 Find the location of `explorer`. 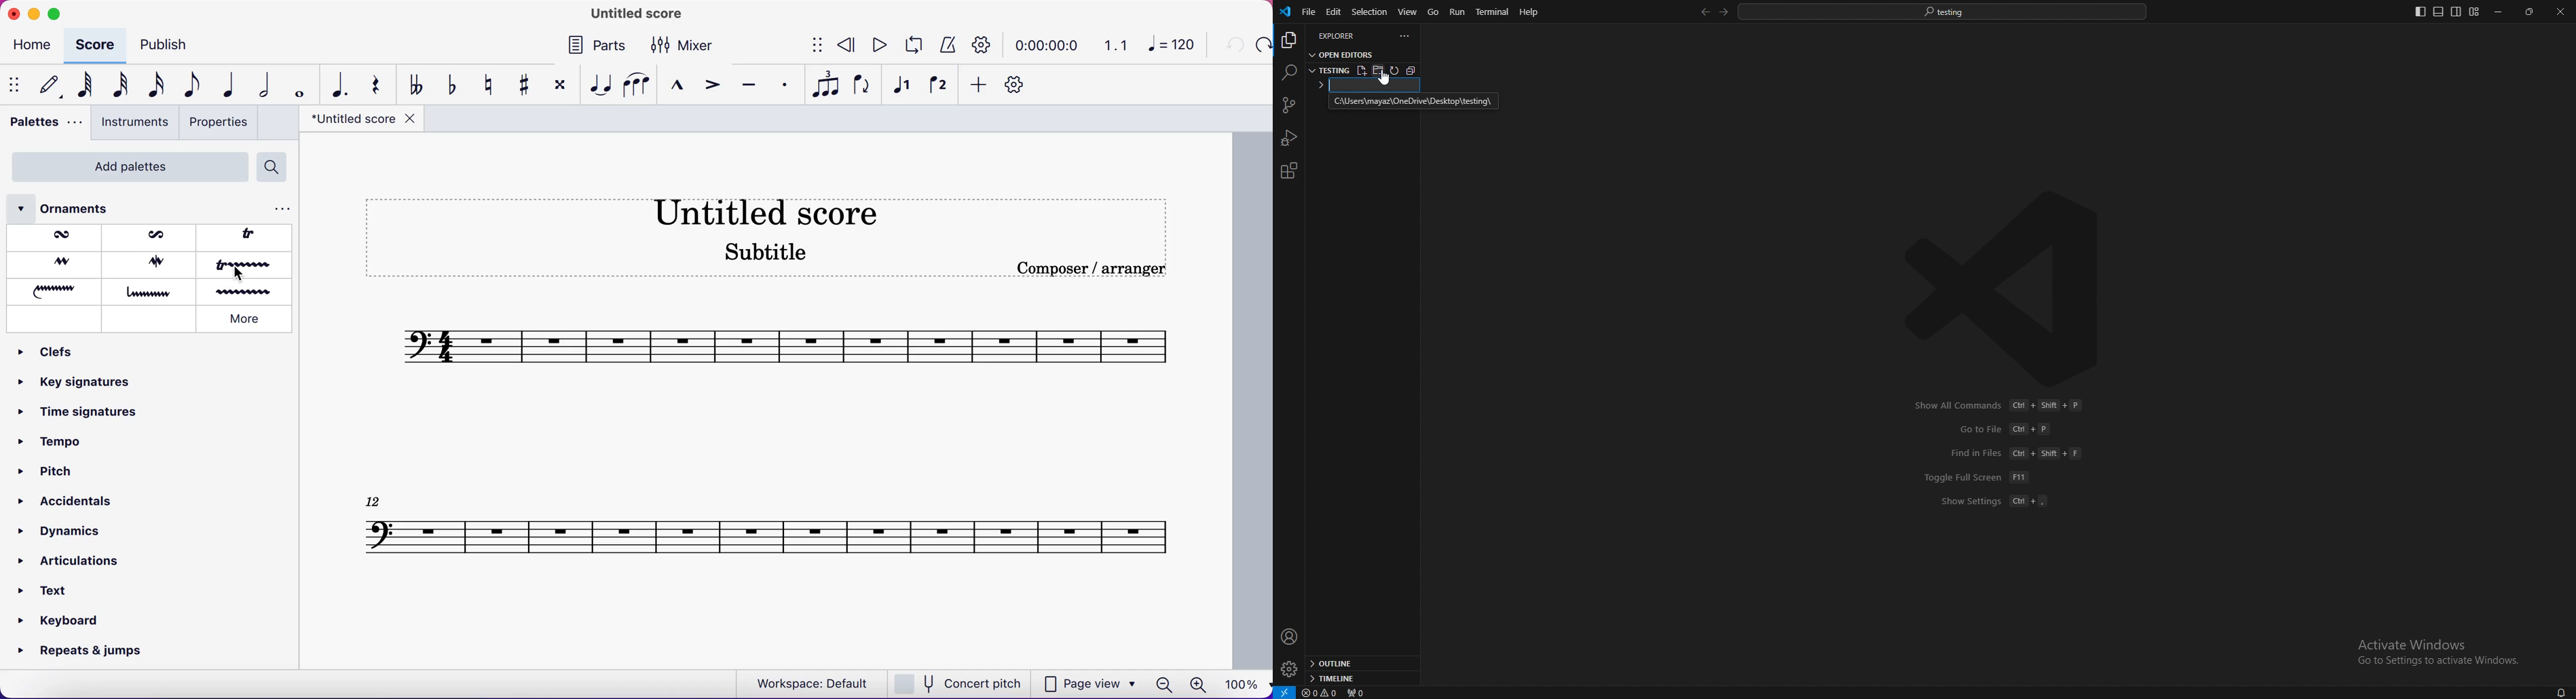

explorer is located at coordinates (1345, 35).